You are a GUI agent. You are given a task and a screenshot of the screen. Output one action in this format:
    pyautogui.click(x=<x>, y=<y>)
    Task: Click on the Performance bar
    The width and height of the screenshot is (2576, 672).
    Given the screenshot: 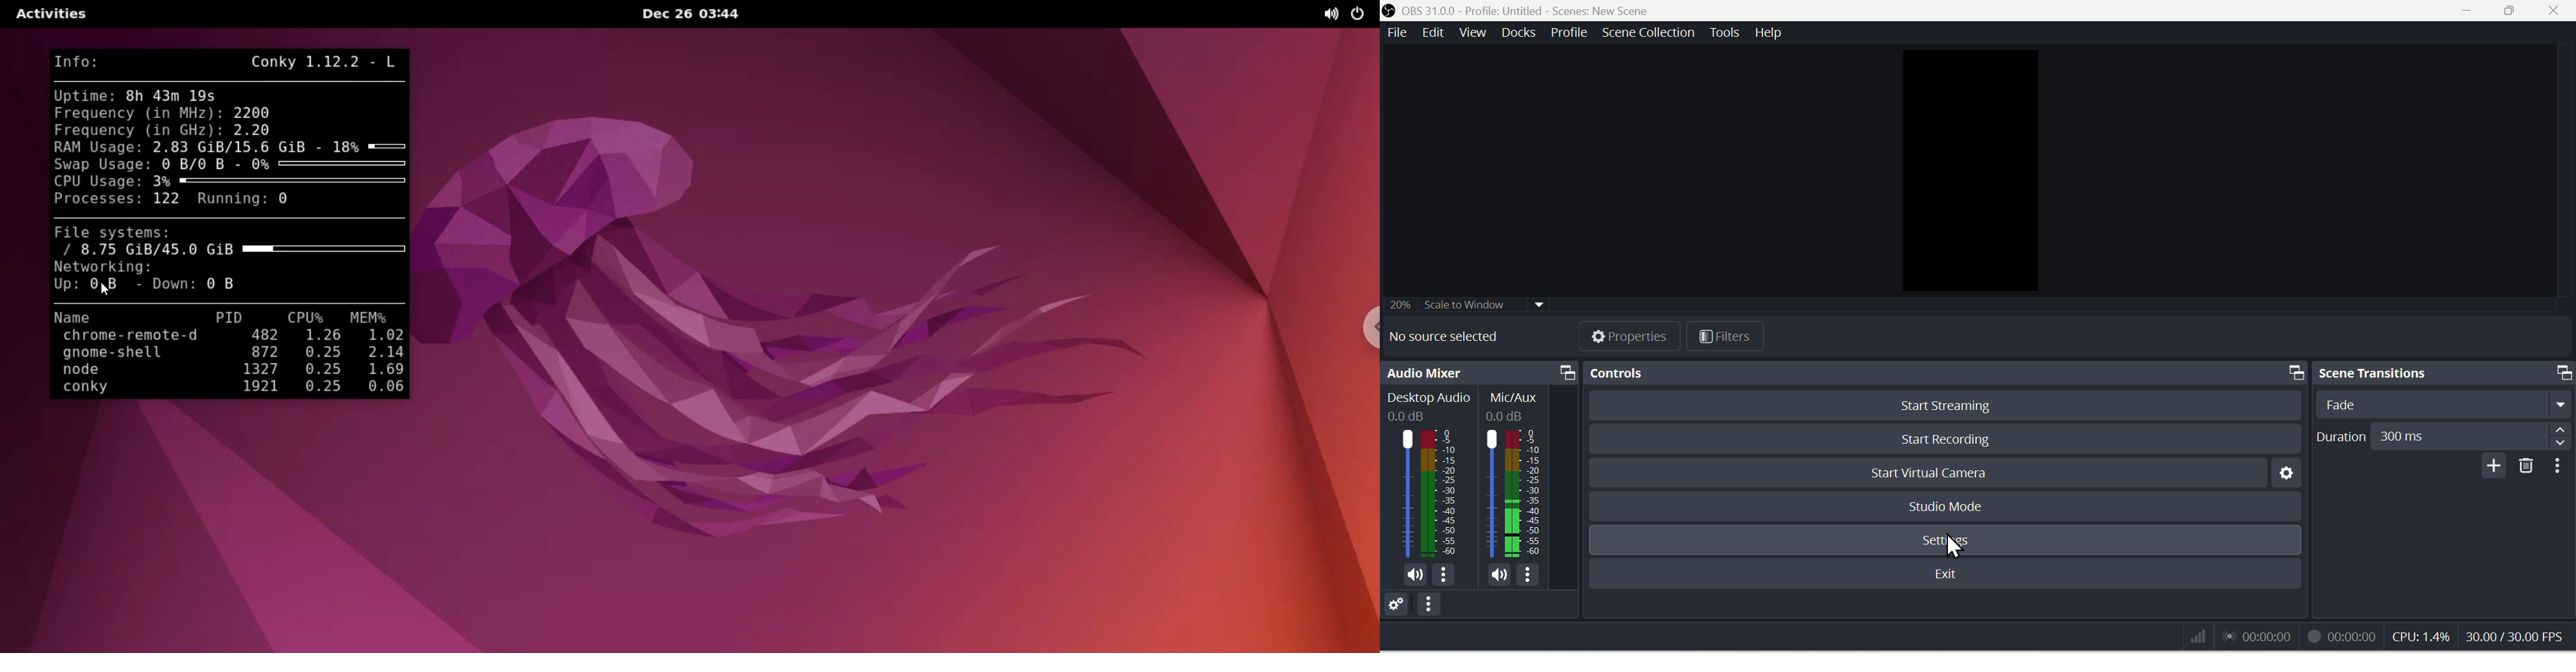 What is the action you would take?
    pyautogui.click(x=2381, y=635)
    